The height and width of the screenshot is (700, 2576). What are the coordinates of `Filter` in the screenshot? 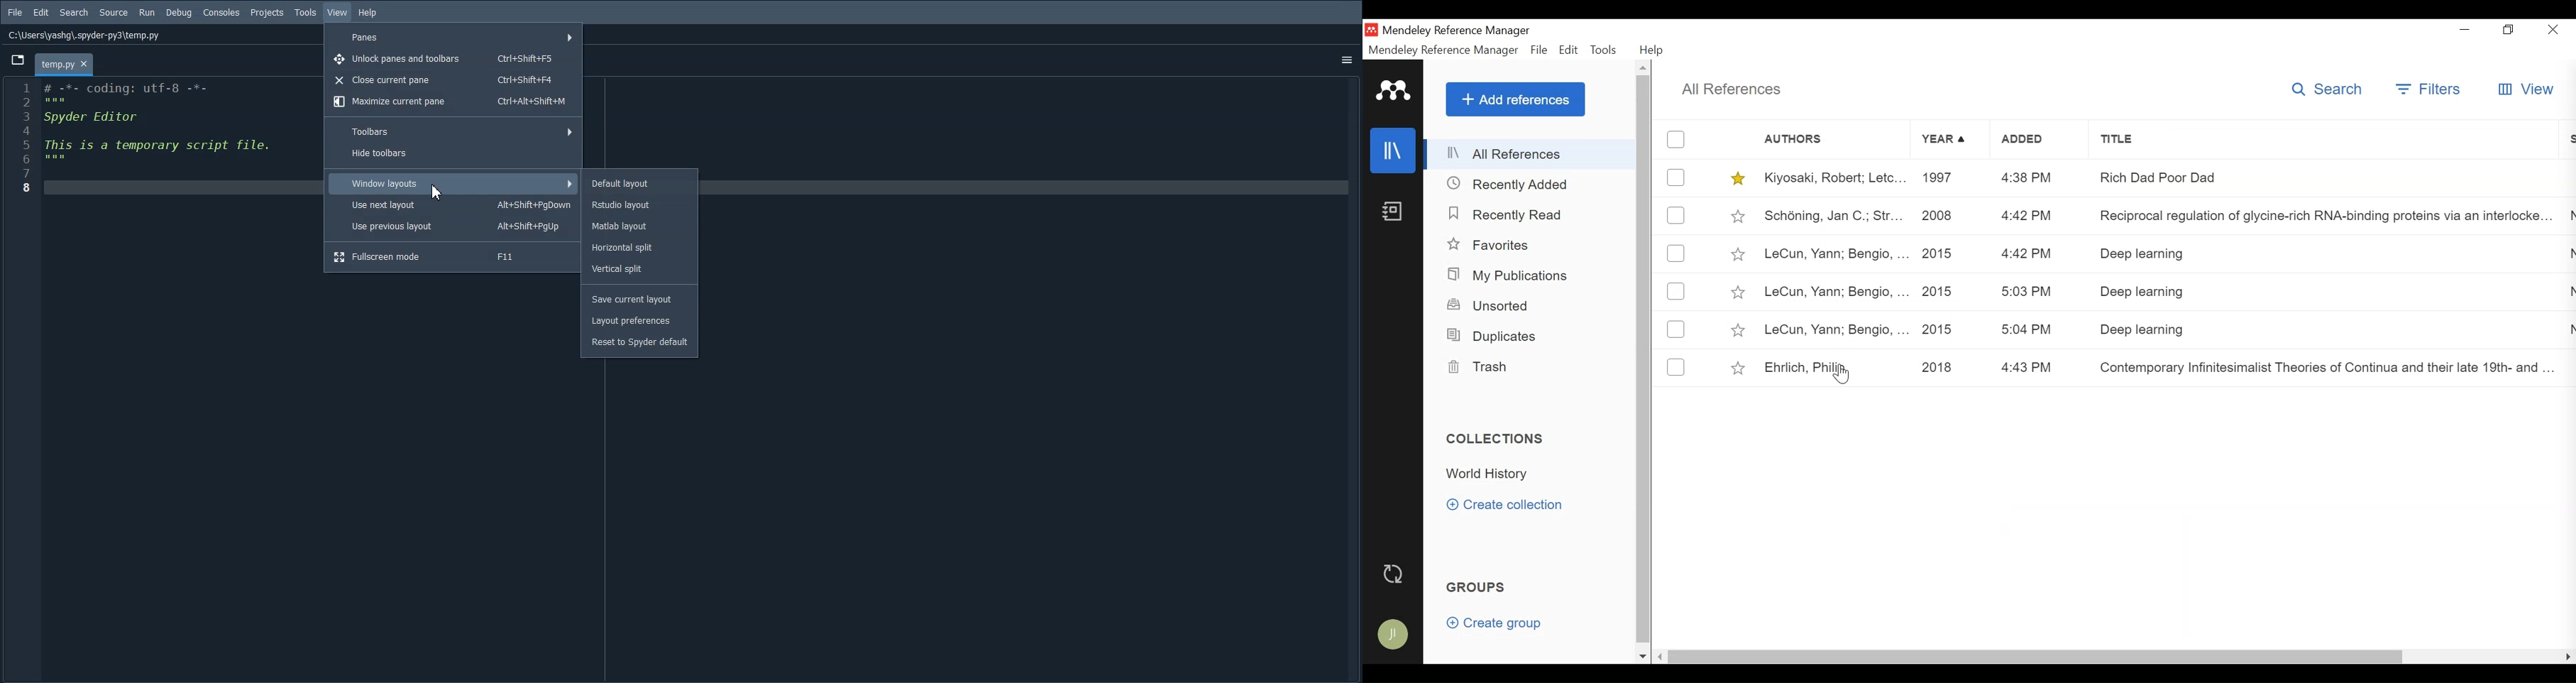 It's located at (2431, 89).